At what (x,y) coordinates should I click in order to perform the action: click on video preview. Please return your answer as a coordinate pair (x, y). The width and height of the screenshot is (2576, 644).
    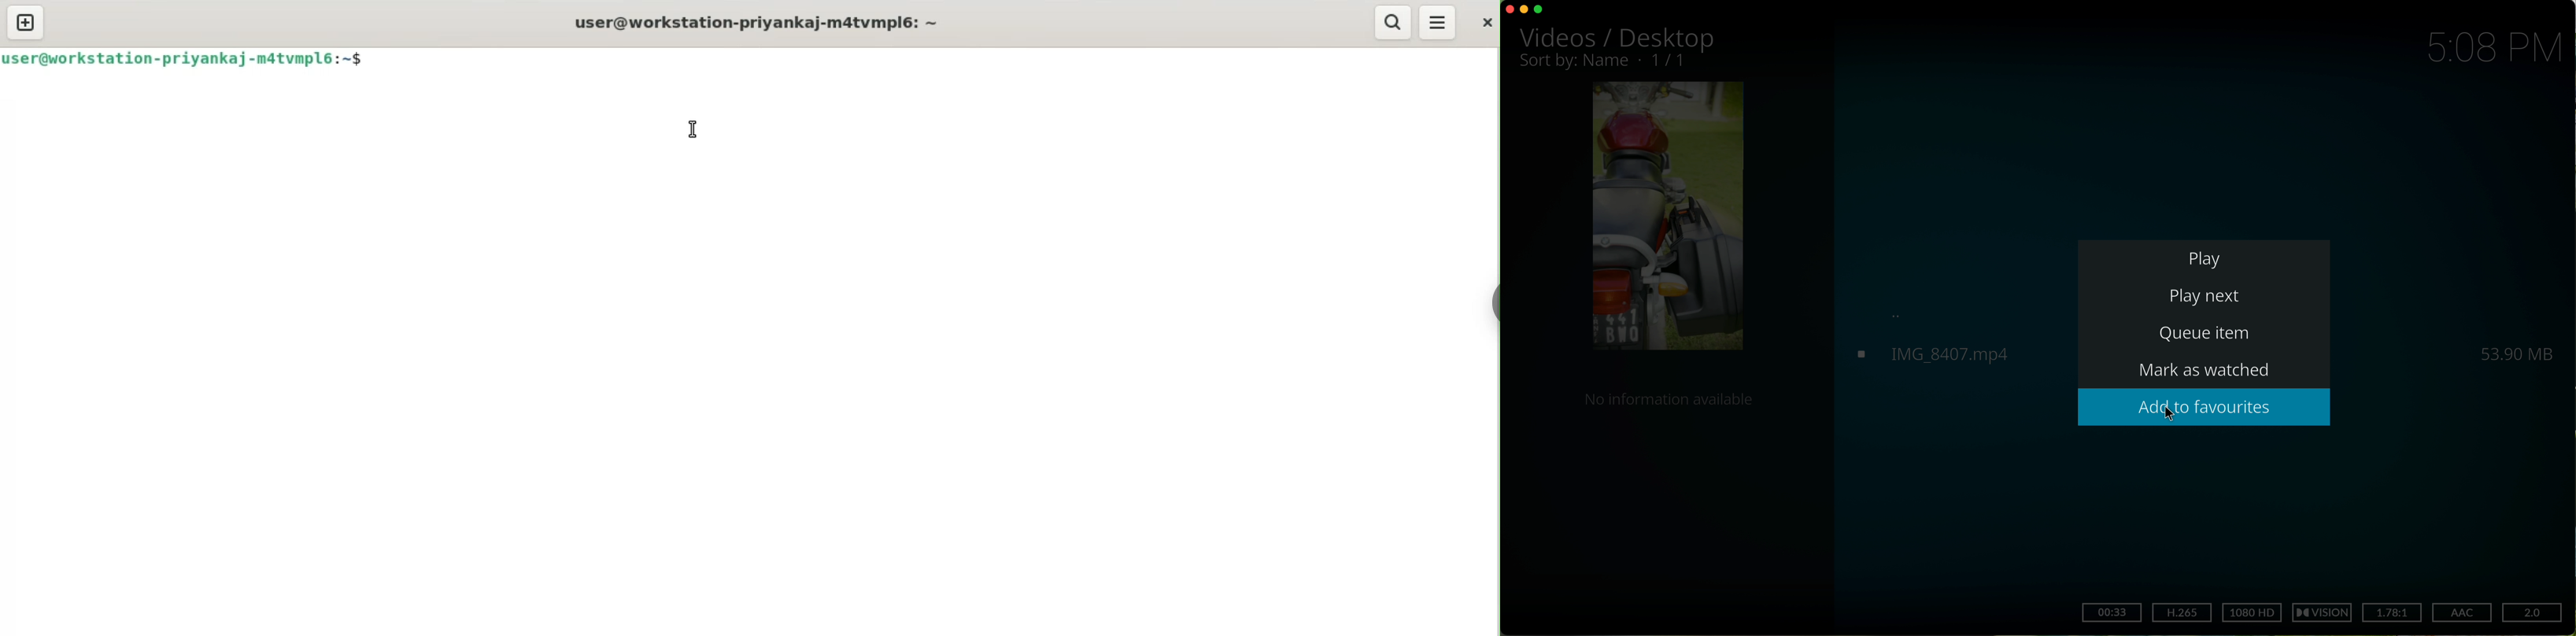
    Looking at the image, I should click on (1667, 218).